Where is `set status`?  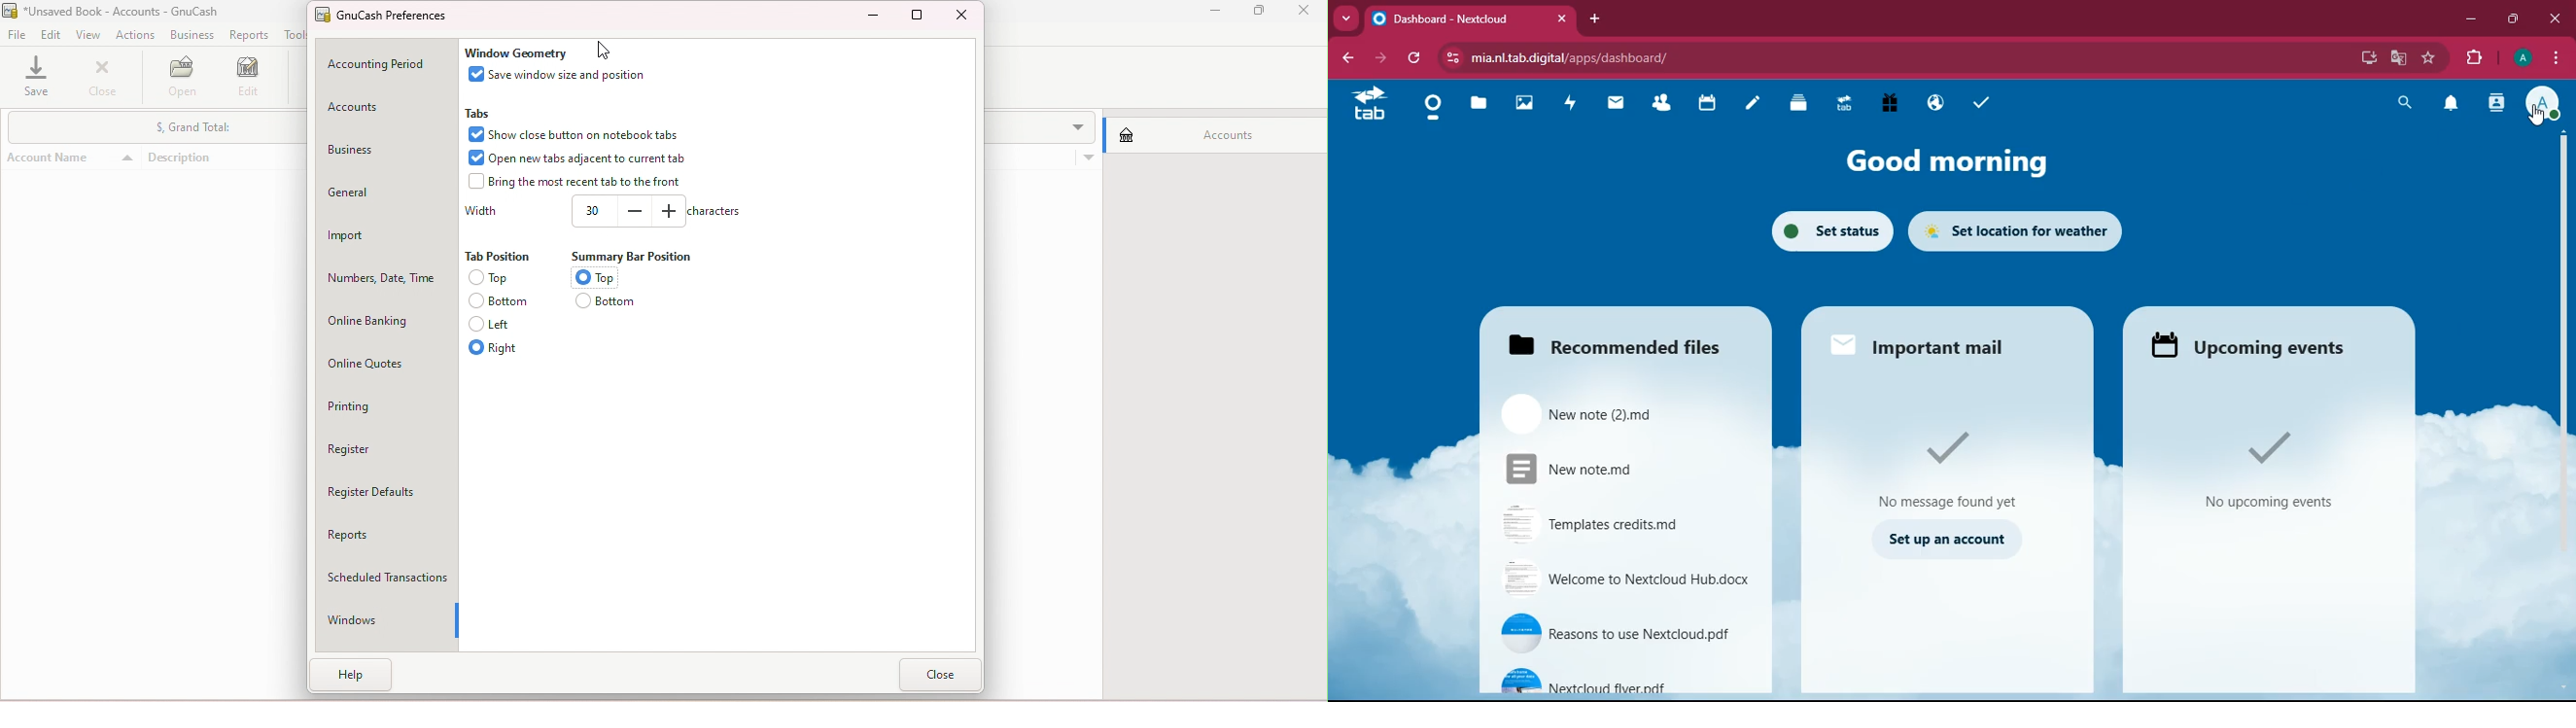
set status is located at coordinates (1832, 230).